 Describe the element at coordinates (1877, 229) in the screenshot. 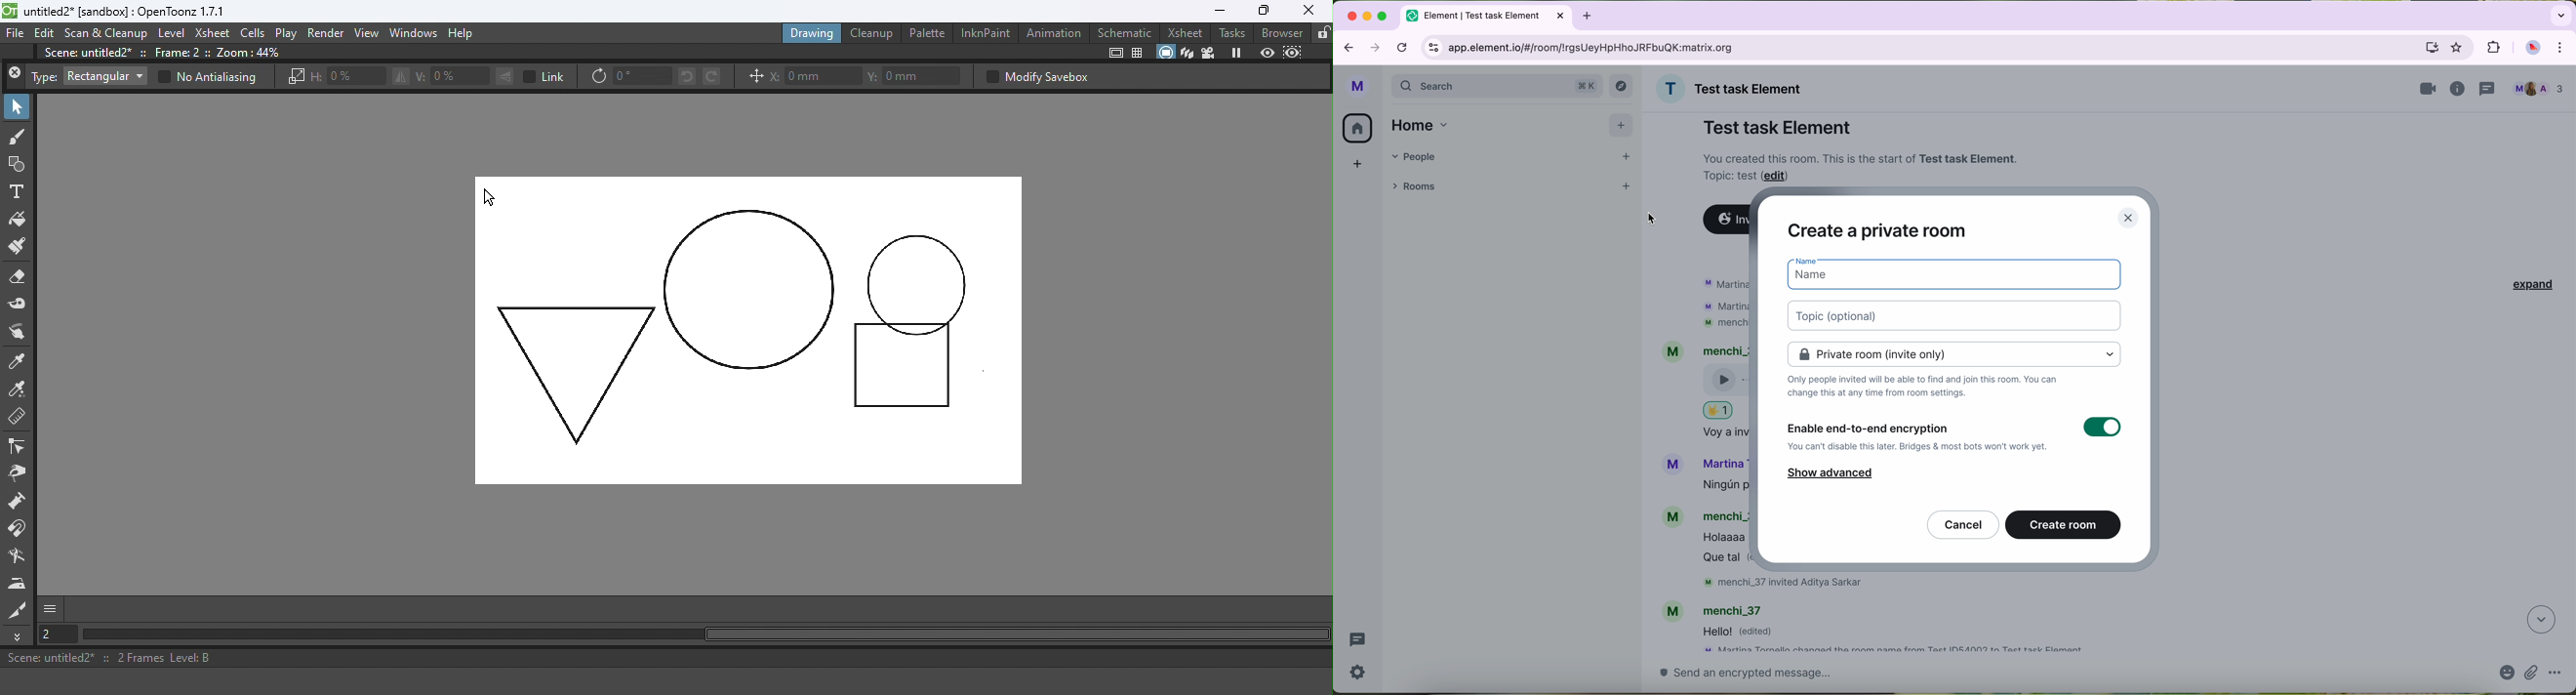

I see `create a private room` at that location.